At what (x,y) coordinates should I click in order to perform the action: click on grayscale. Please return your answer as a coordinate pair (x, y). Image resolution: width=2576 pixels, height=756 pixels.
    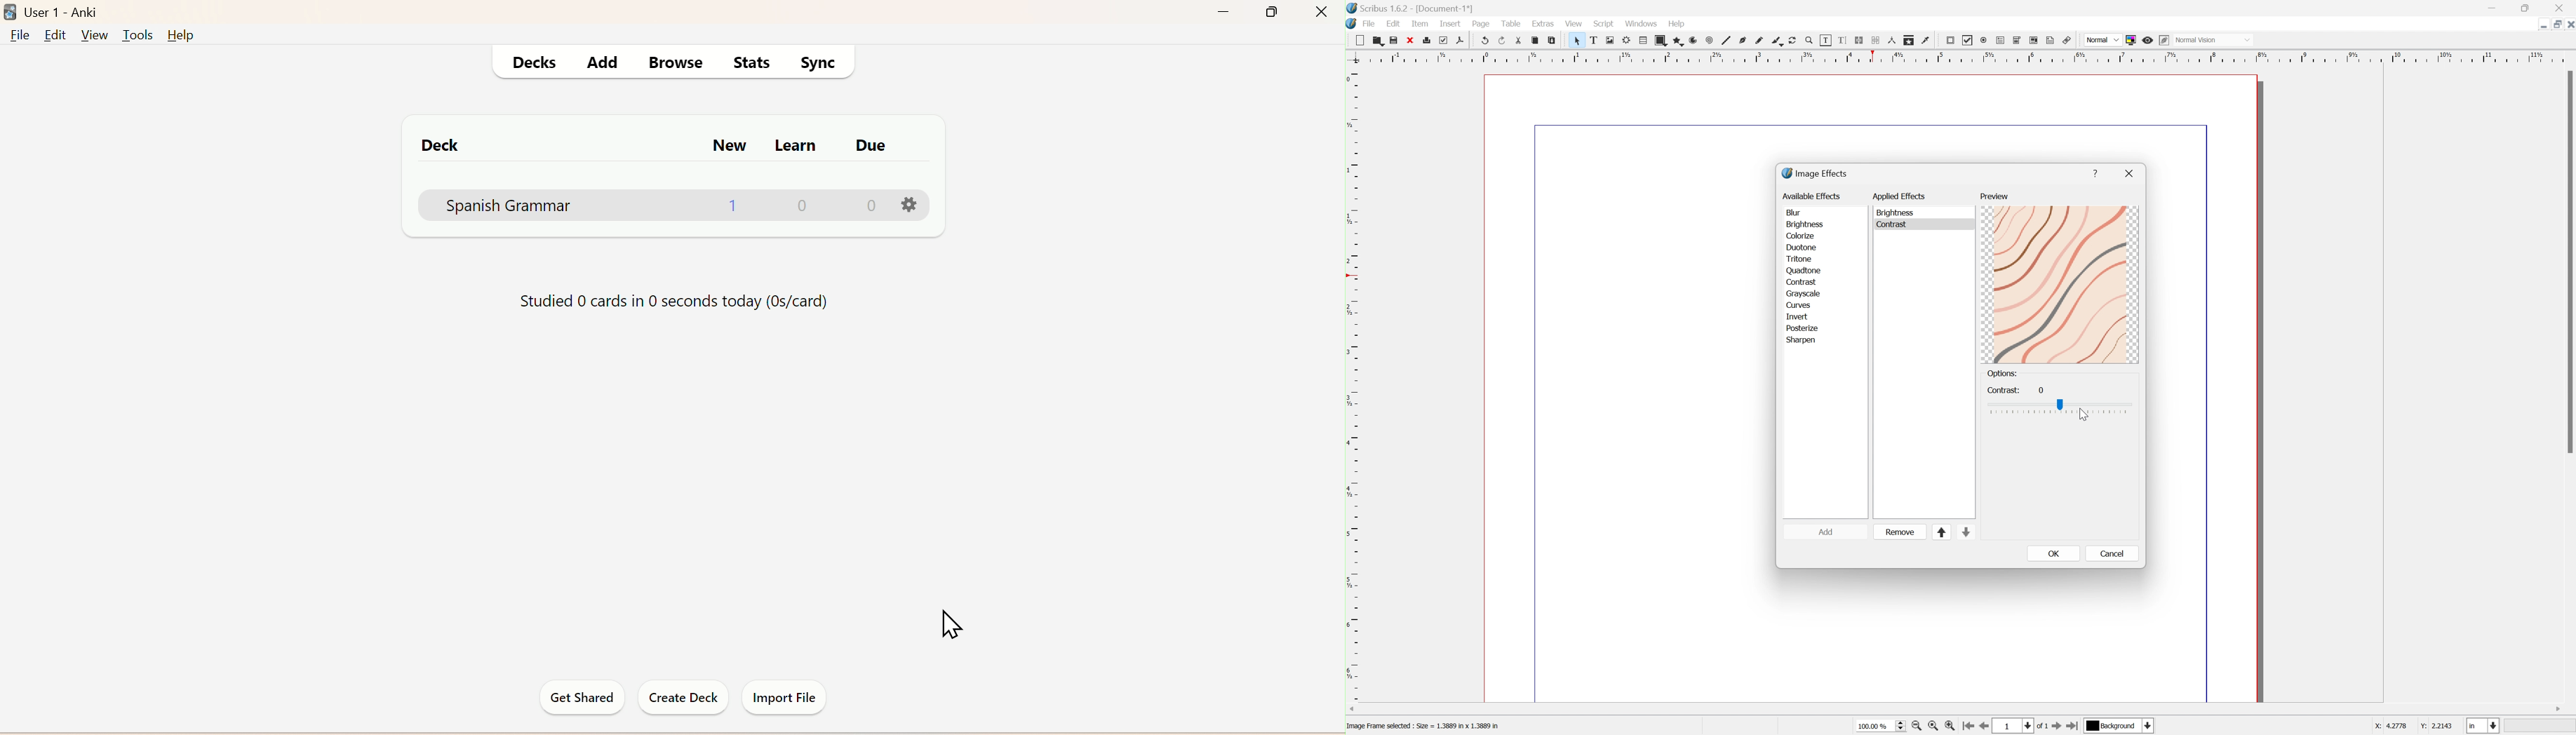
    Looking at the image, I should click on (1804, 293).